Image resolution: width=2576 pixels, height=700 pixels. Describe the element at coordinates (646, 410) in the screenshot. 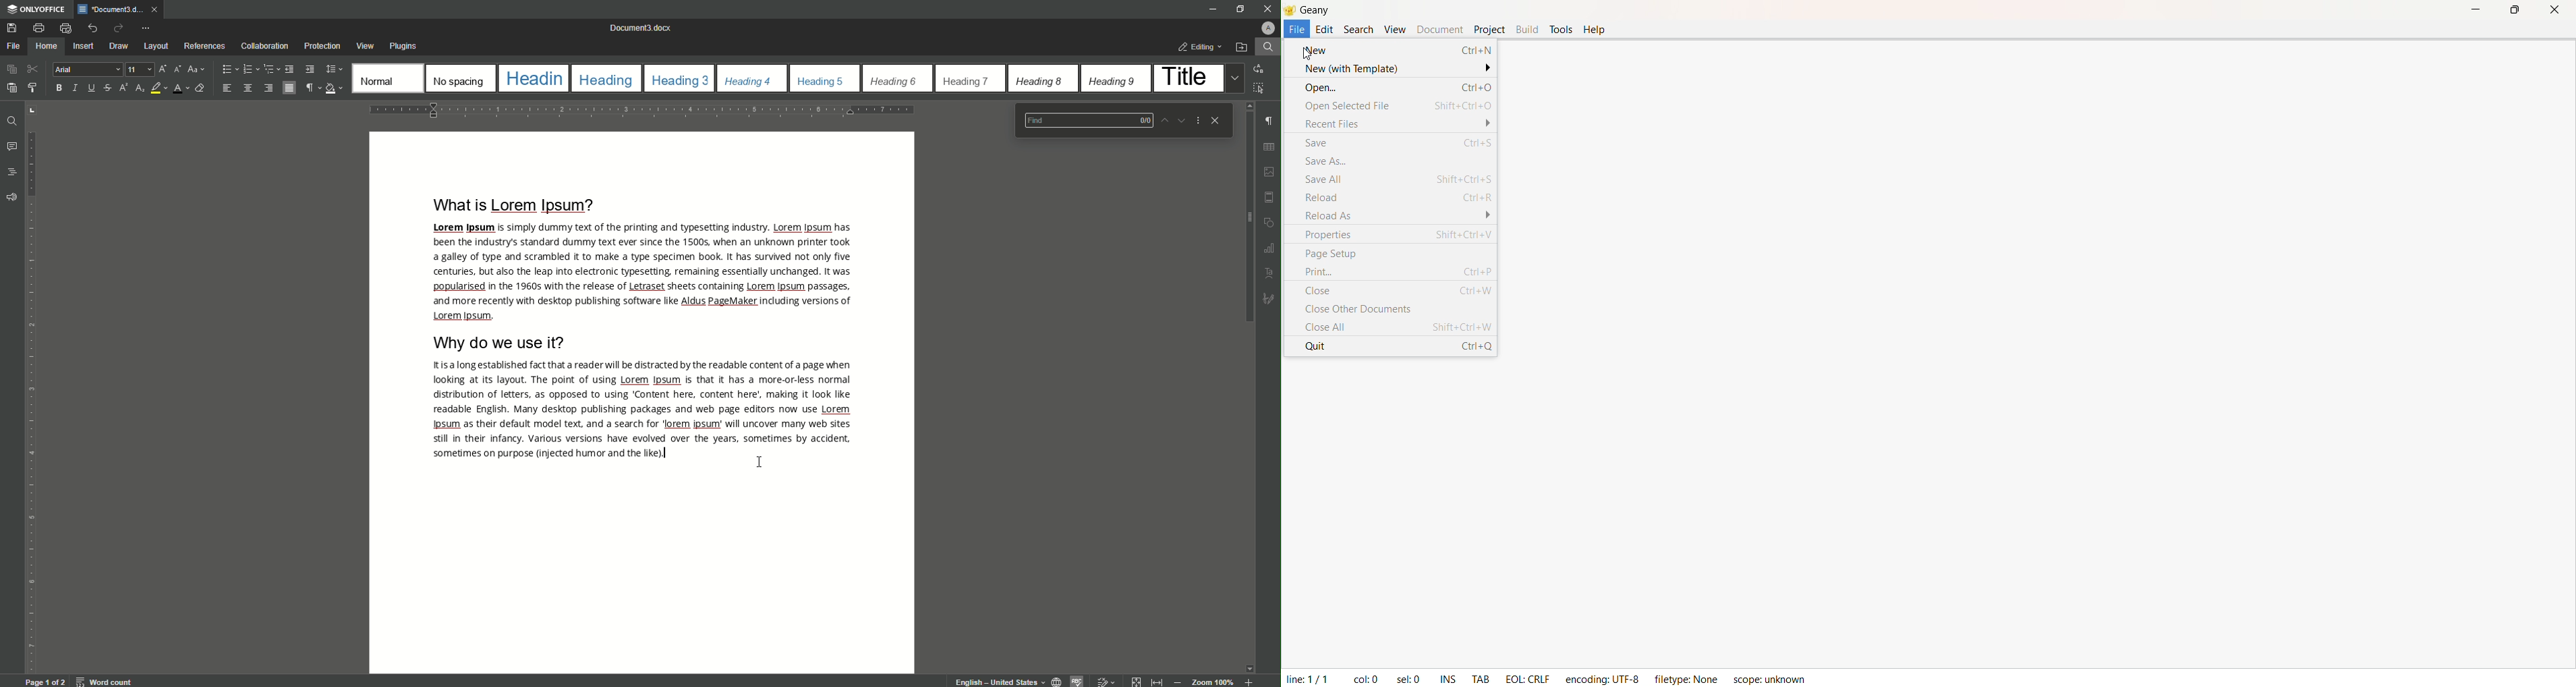

I see `Text` at that location.